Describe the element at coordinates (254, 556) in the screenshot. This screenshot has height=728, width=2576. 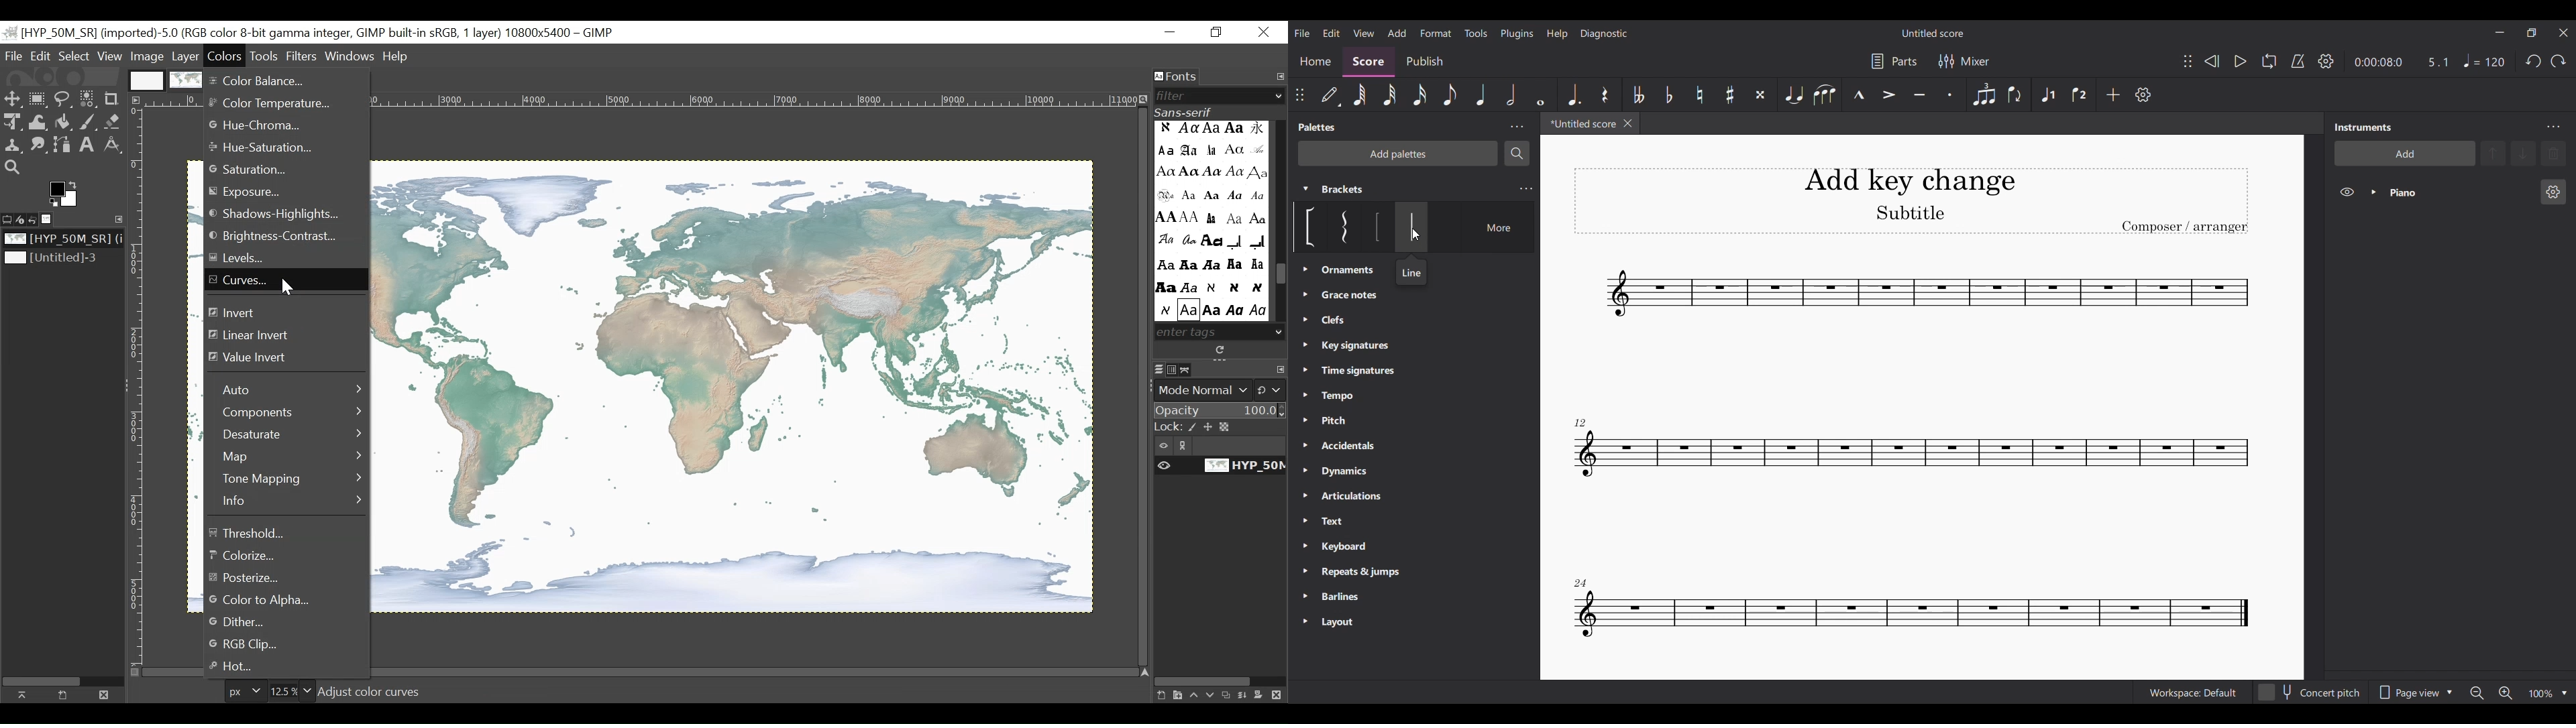
I see `Colorize` at that location.